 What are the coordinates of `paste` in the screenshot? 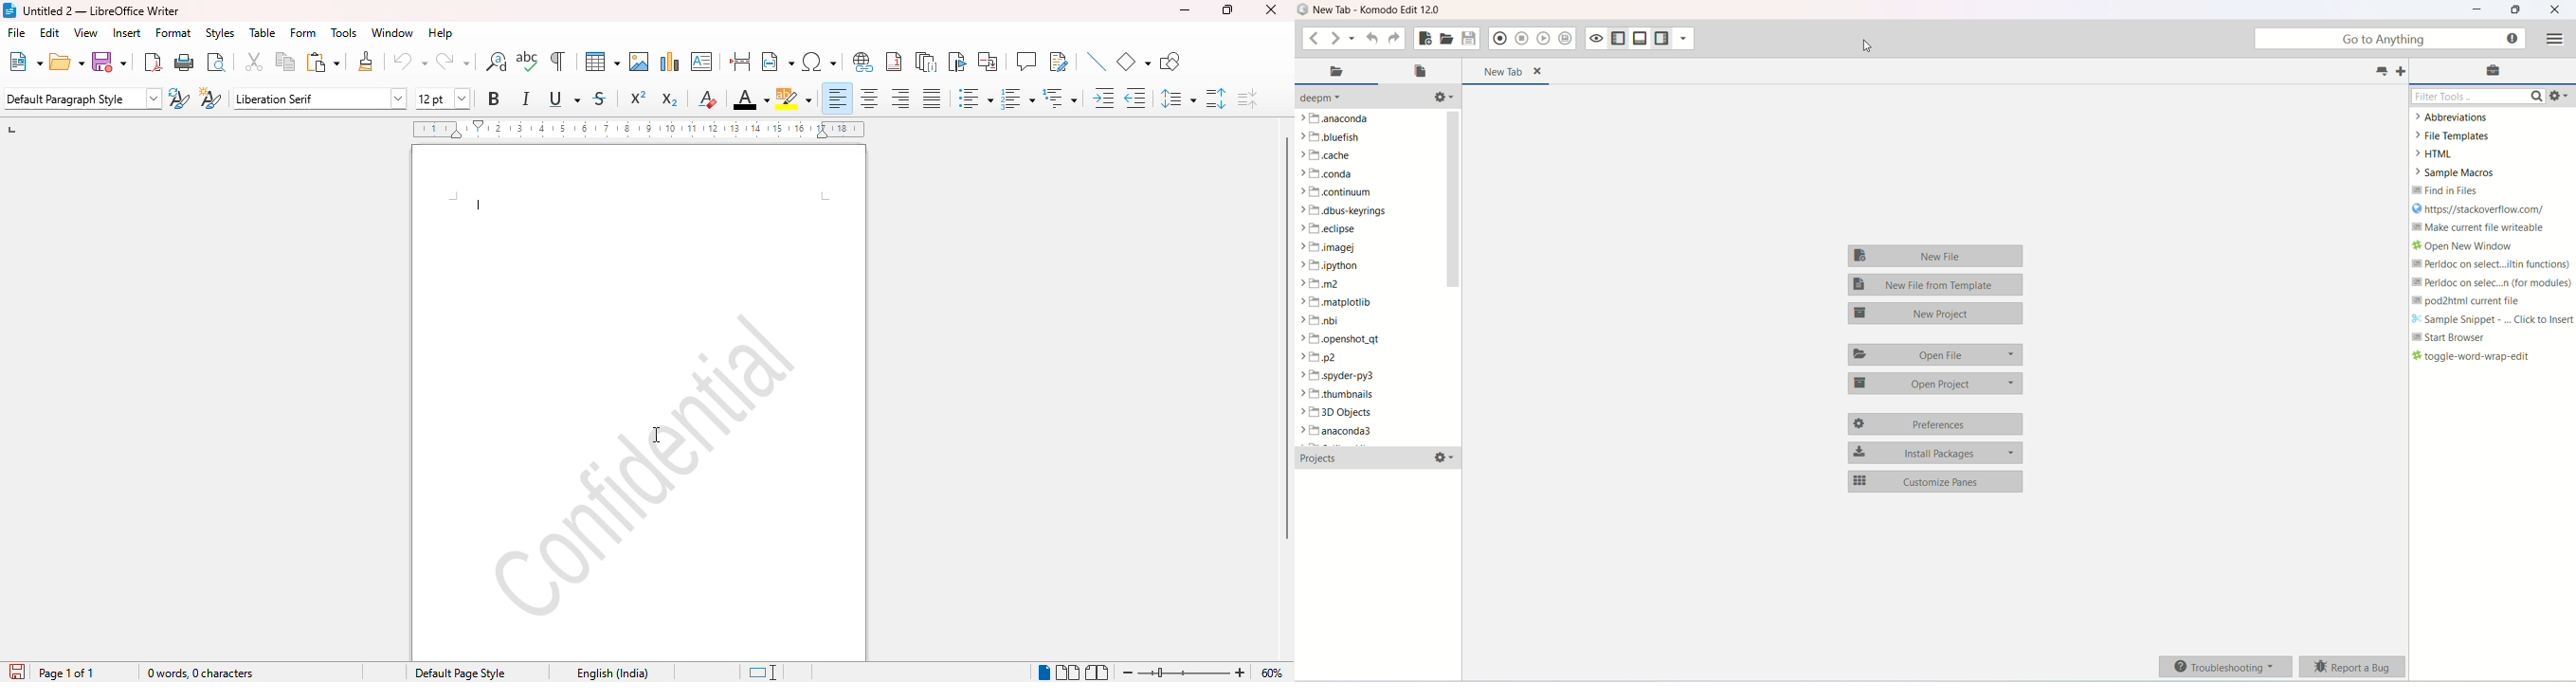 It's located at (324, 62).